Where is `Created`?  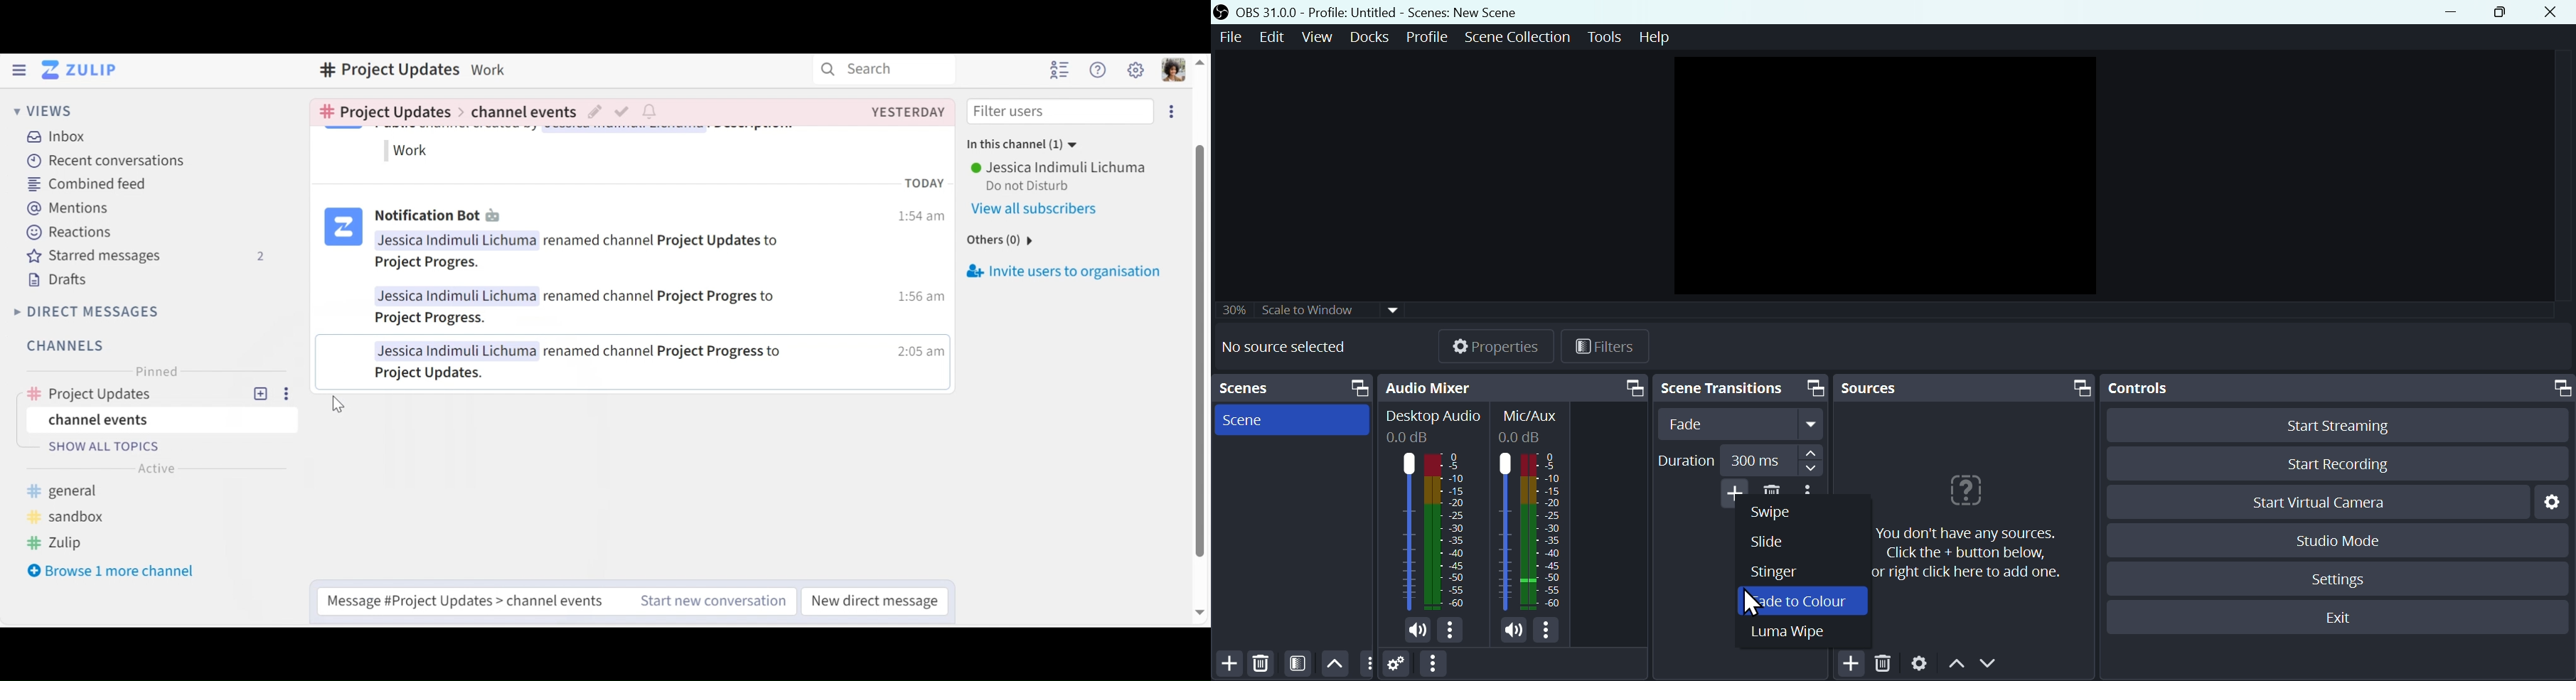 Created is located at coordinates (908, 112).